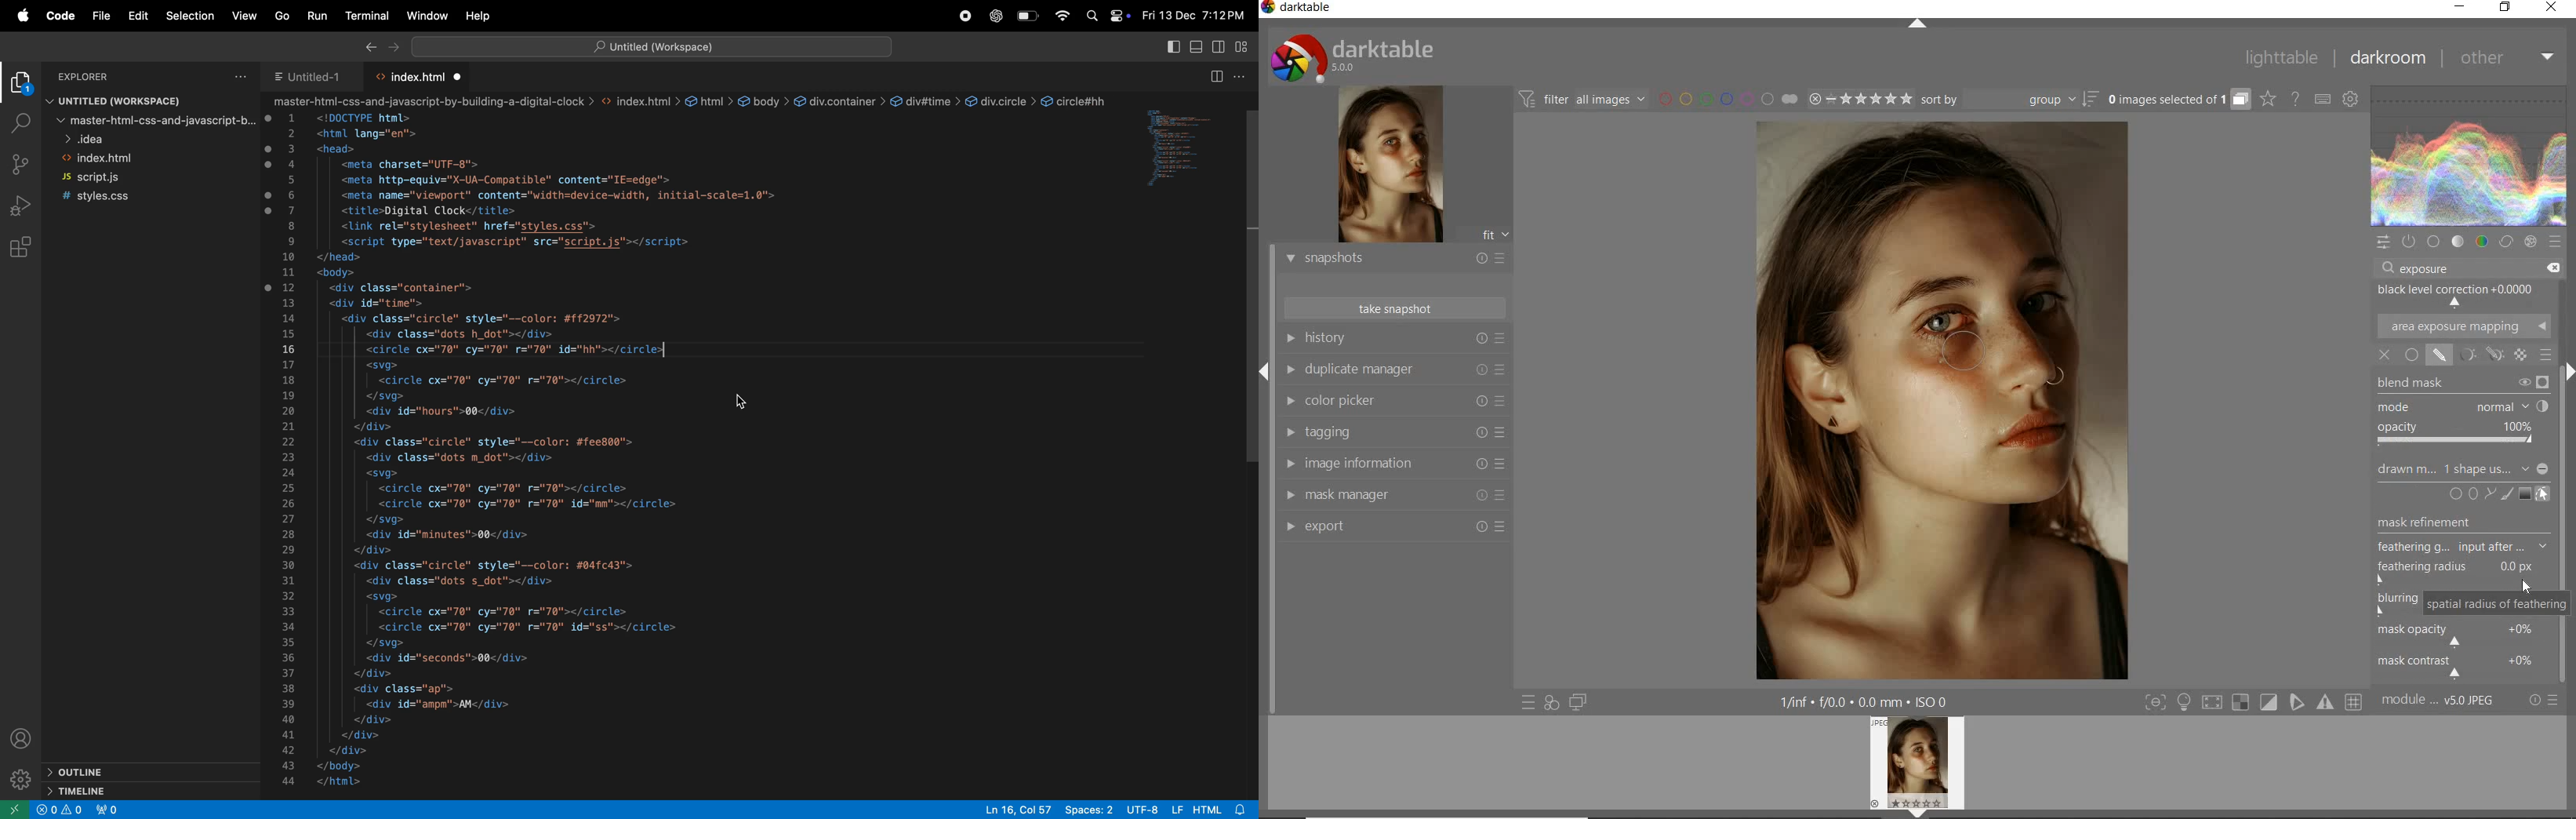  I want to click on mask manager, so click(1397, 495).